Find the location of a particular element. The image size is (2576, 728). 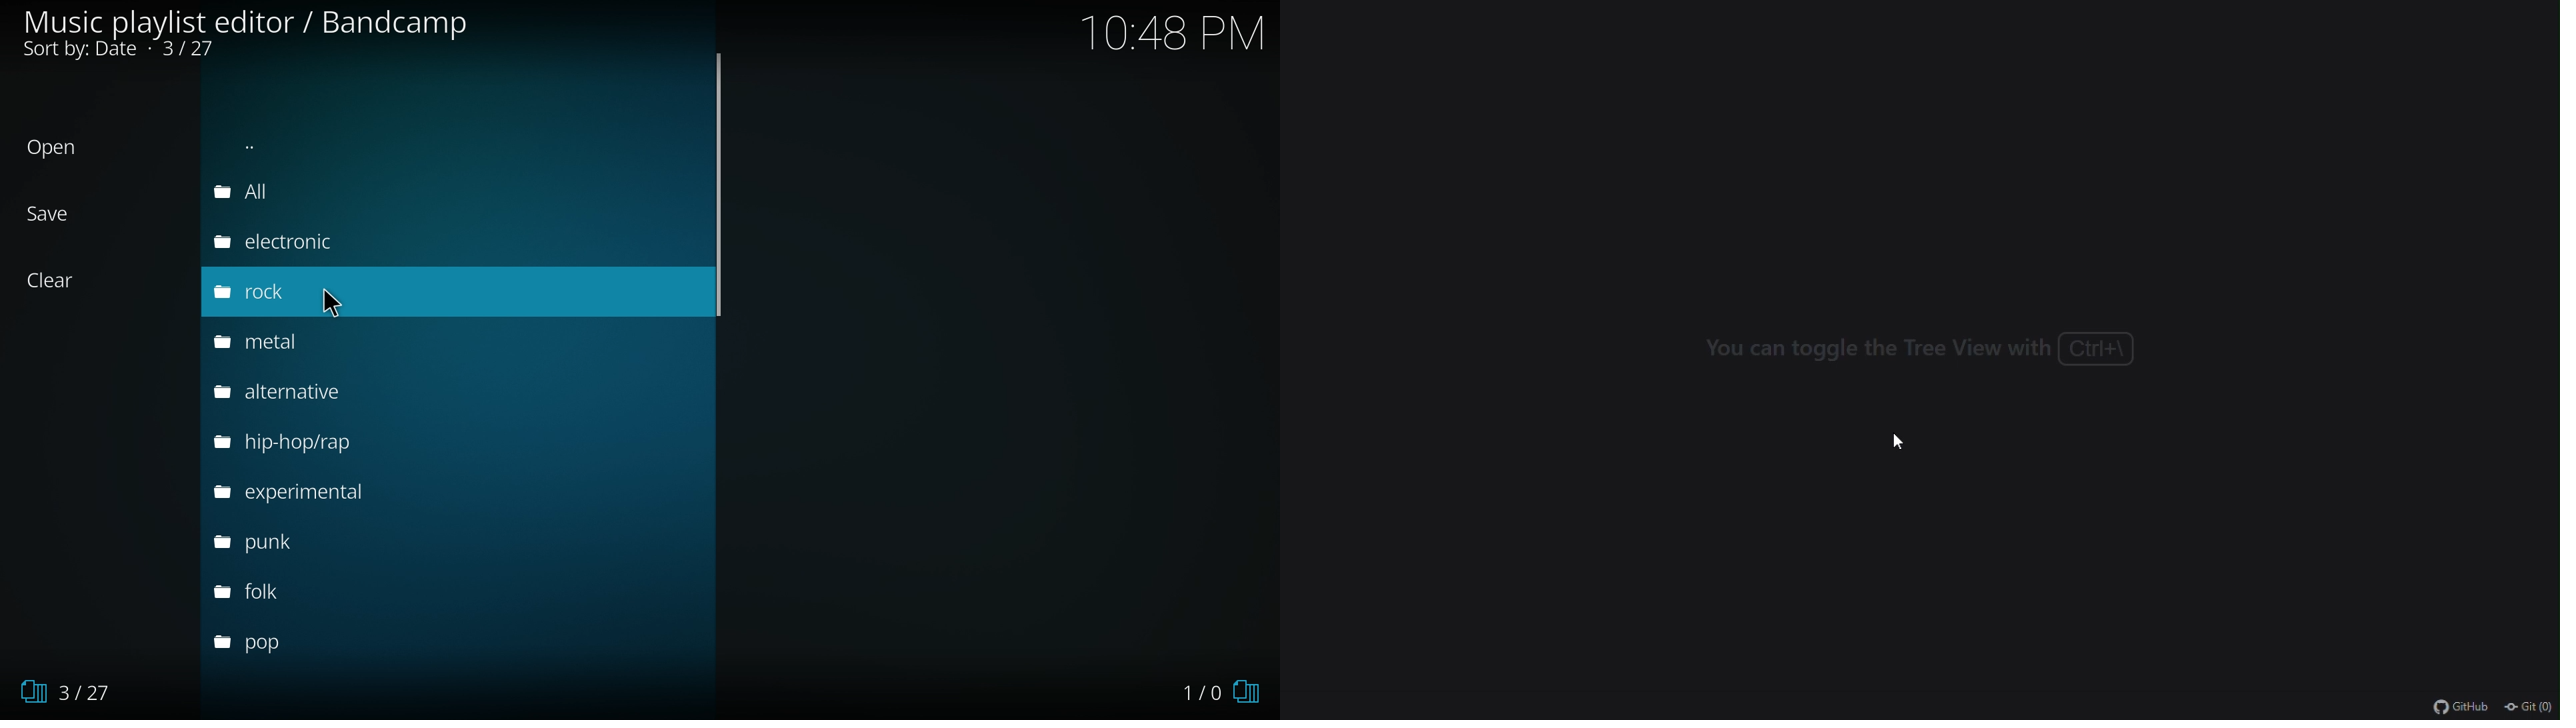

hiphop/rap is located at coordinates (304, 440).